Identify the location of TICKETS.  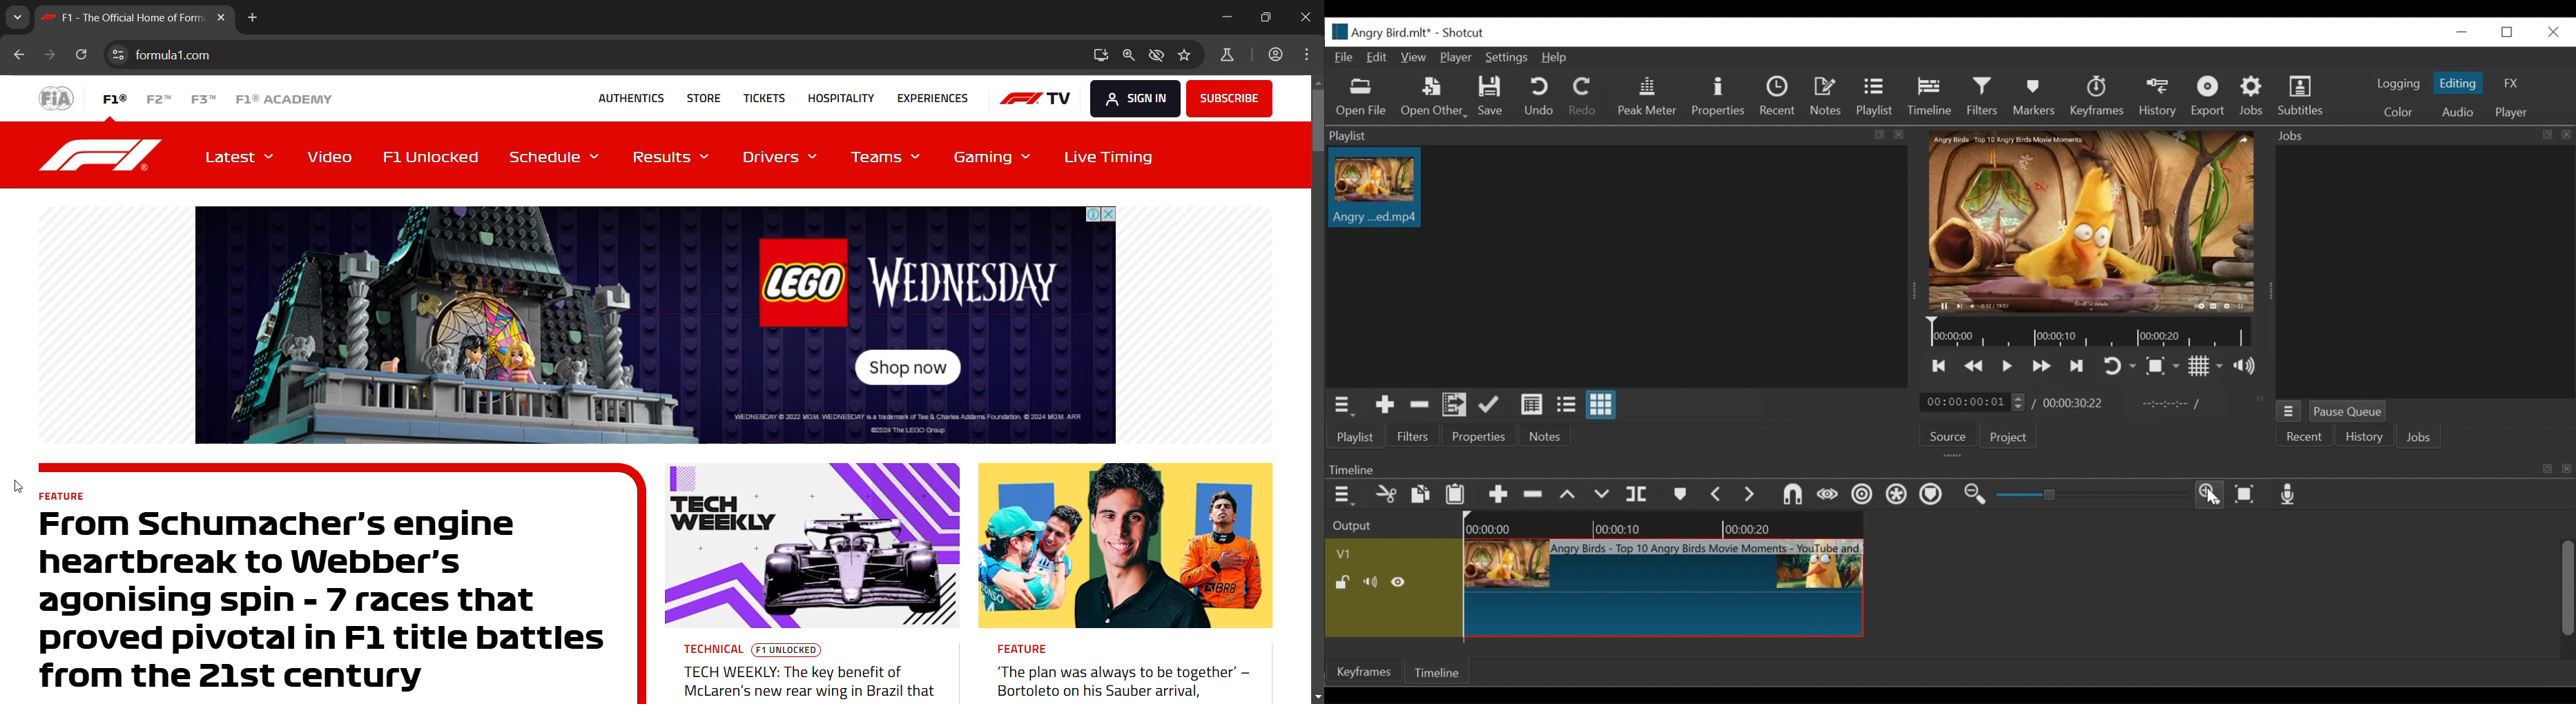
(759, 96).